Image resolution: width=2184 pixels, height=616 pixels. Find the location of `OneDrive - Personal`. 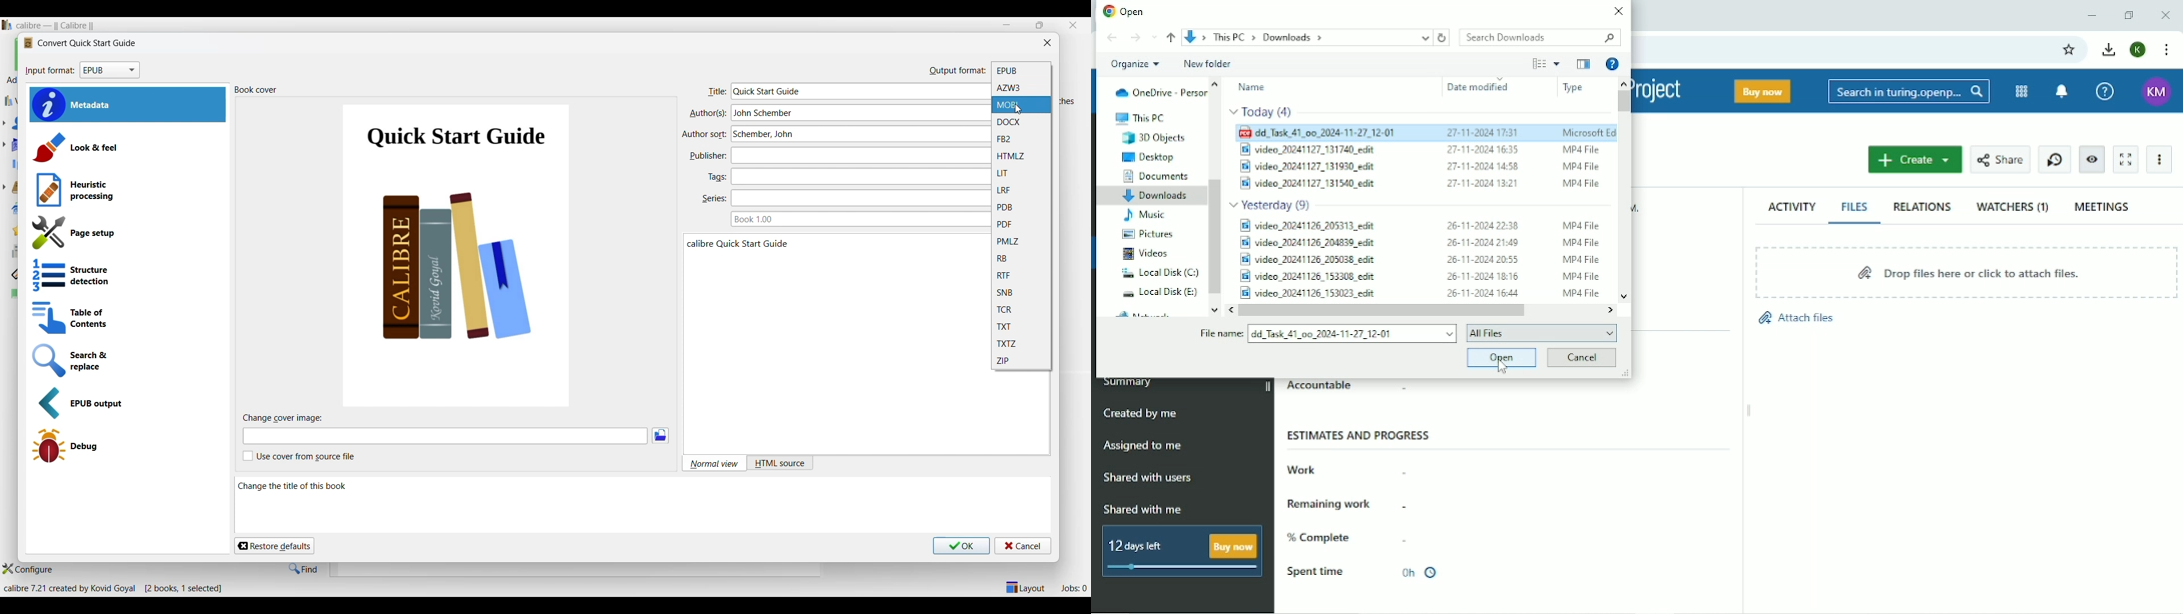

OneDrive - Personal is located at coordinates (1160, 92).